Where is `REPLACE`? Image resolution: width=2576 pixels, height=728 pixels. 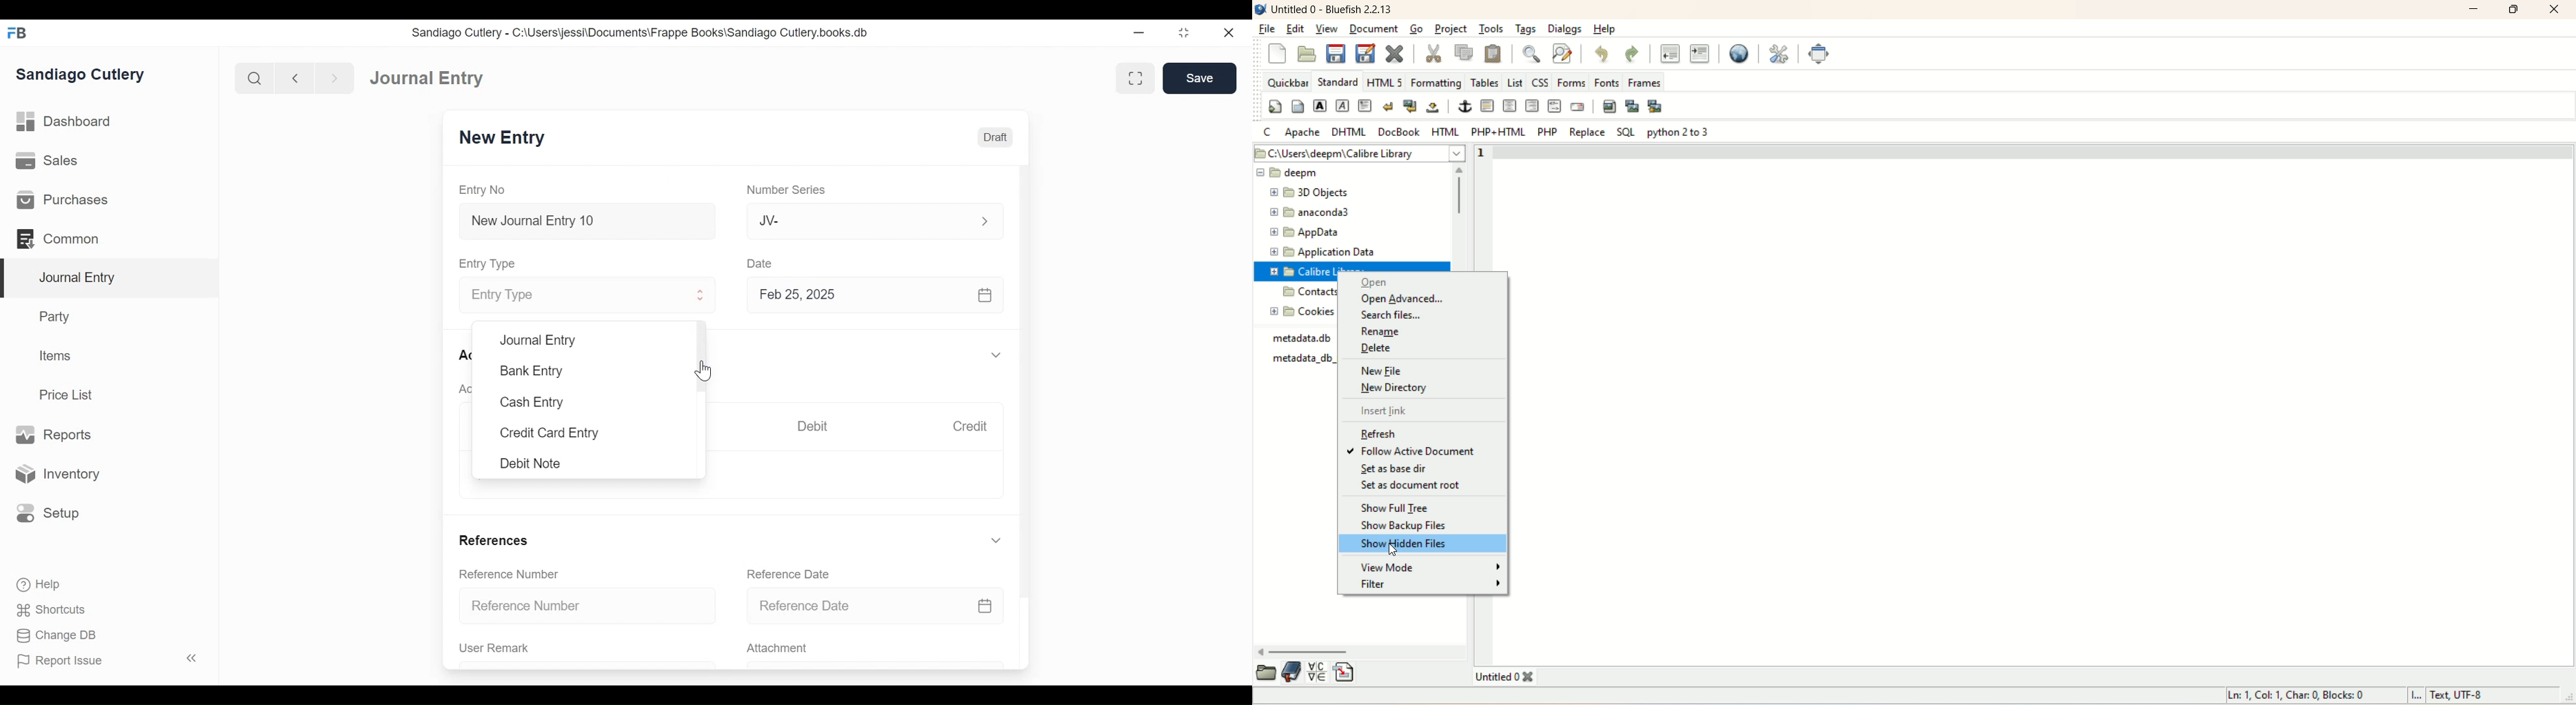 REPLACE is located at coordinates (1587, 135).